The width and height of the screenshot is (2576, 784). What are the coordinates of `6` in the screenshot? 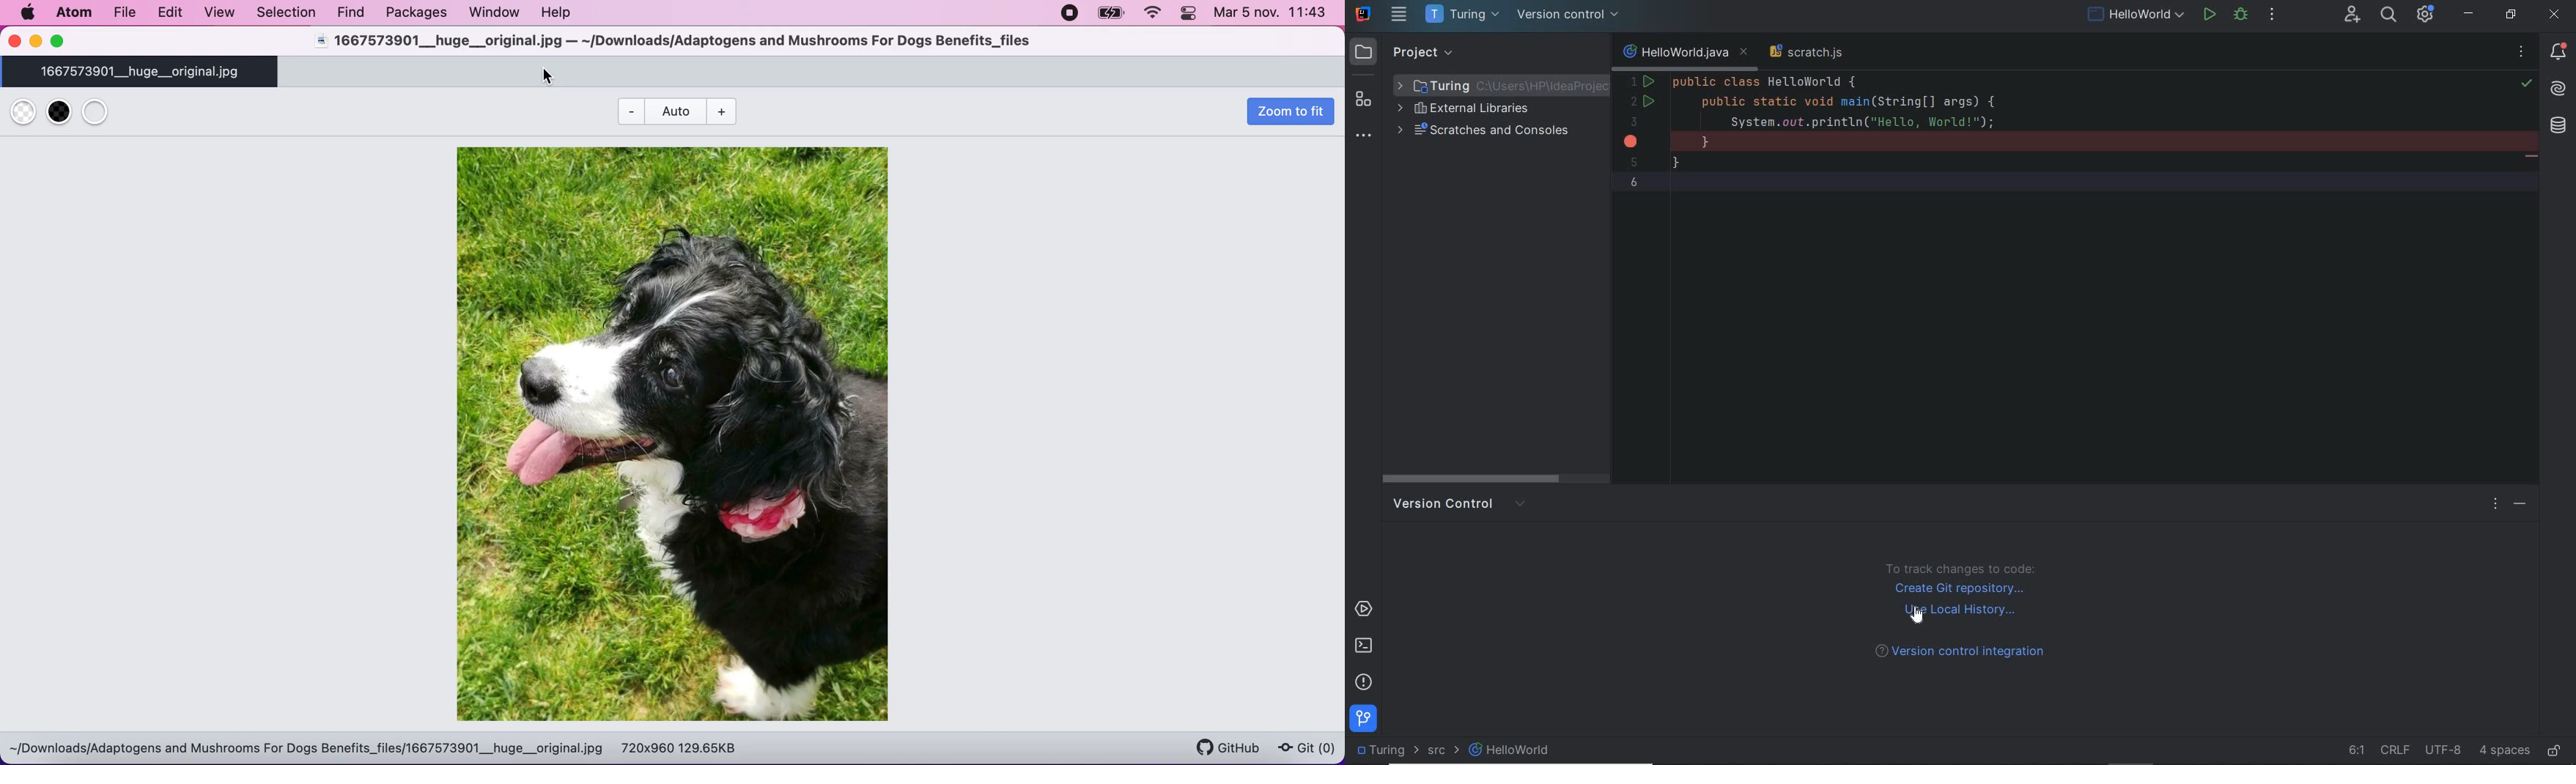 It's located at (1635, 182).